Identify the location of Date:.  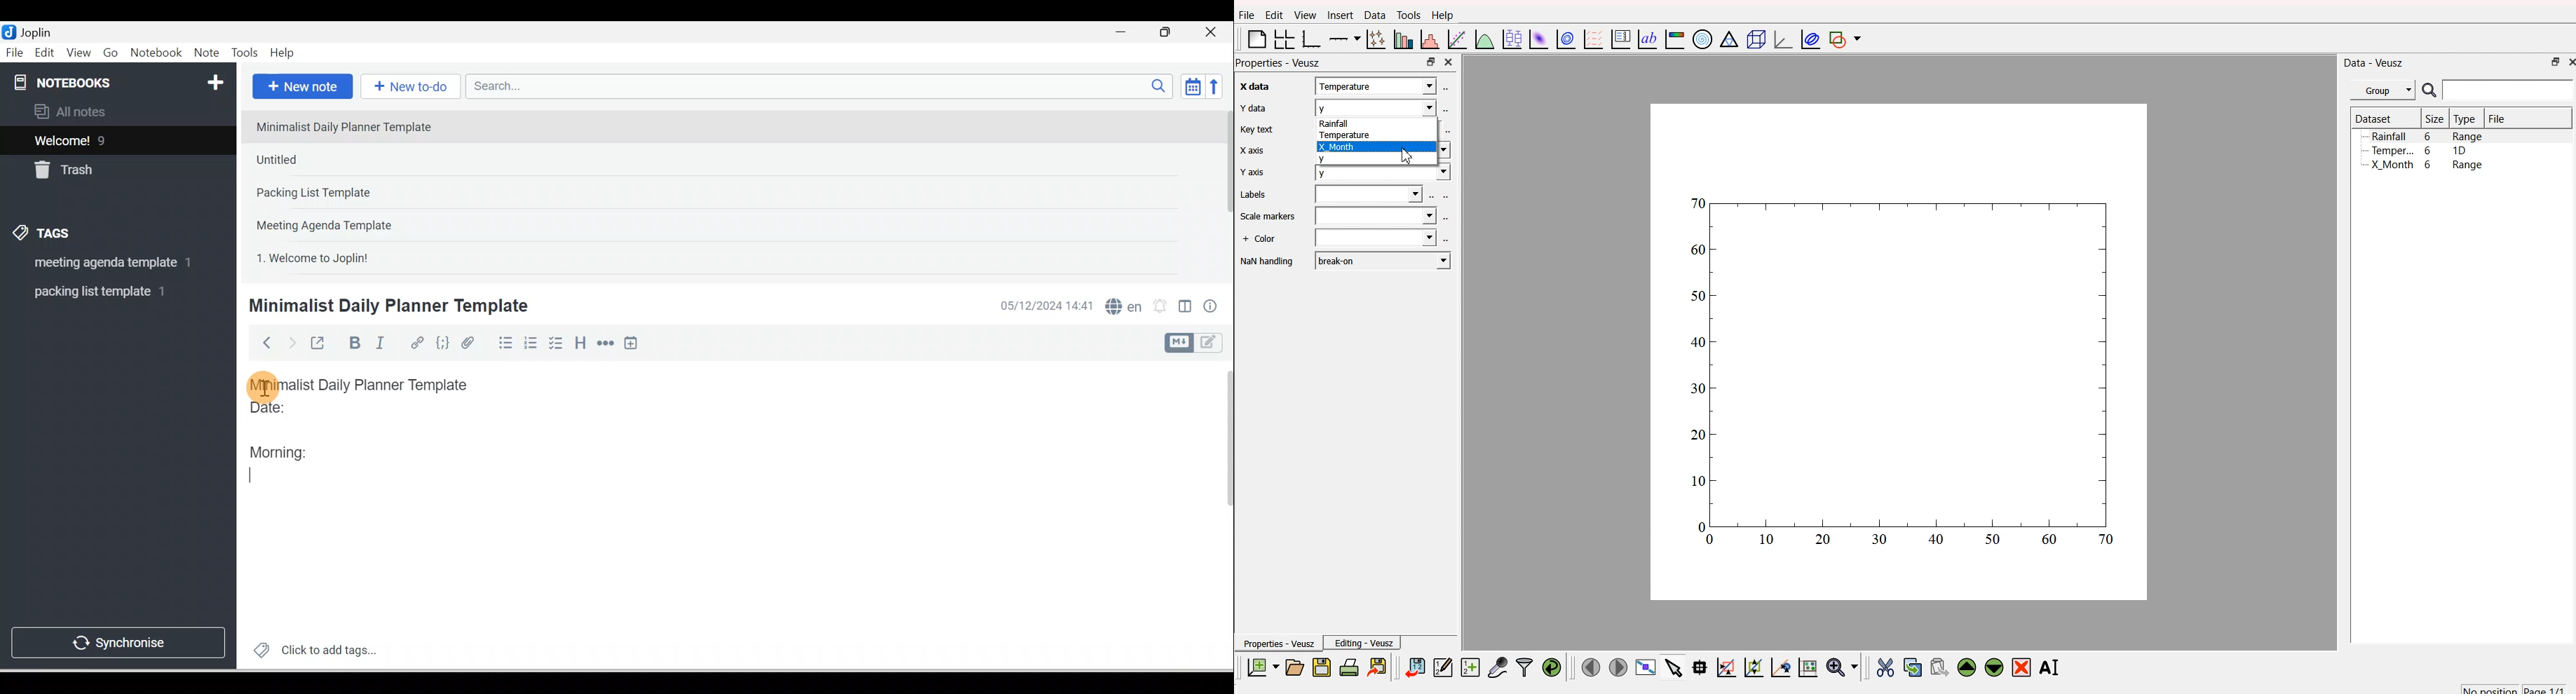
(304, 413).